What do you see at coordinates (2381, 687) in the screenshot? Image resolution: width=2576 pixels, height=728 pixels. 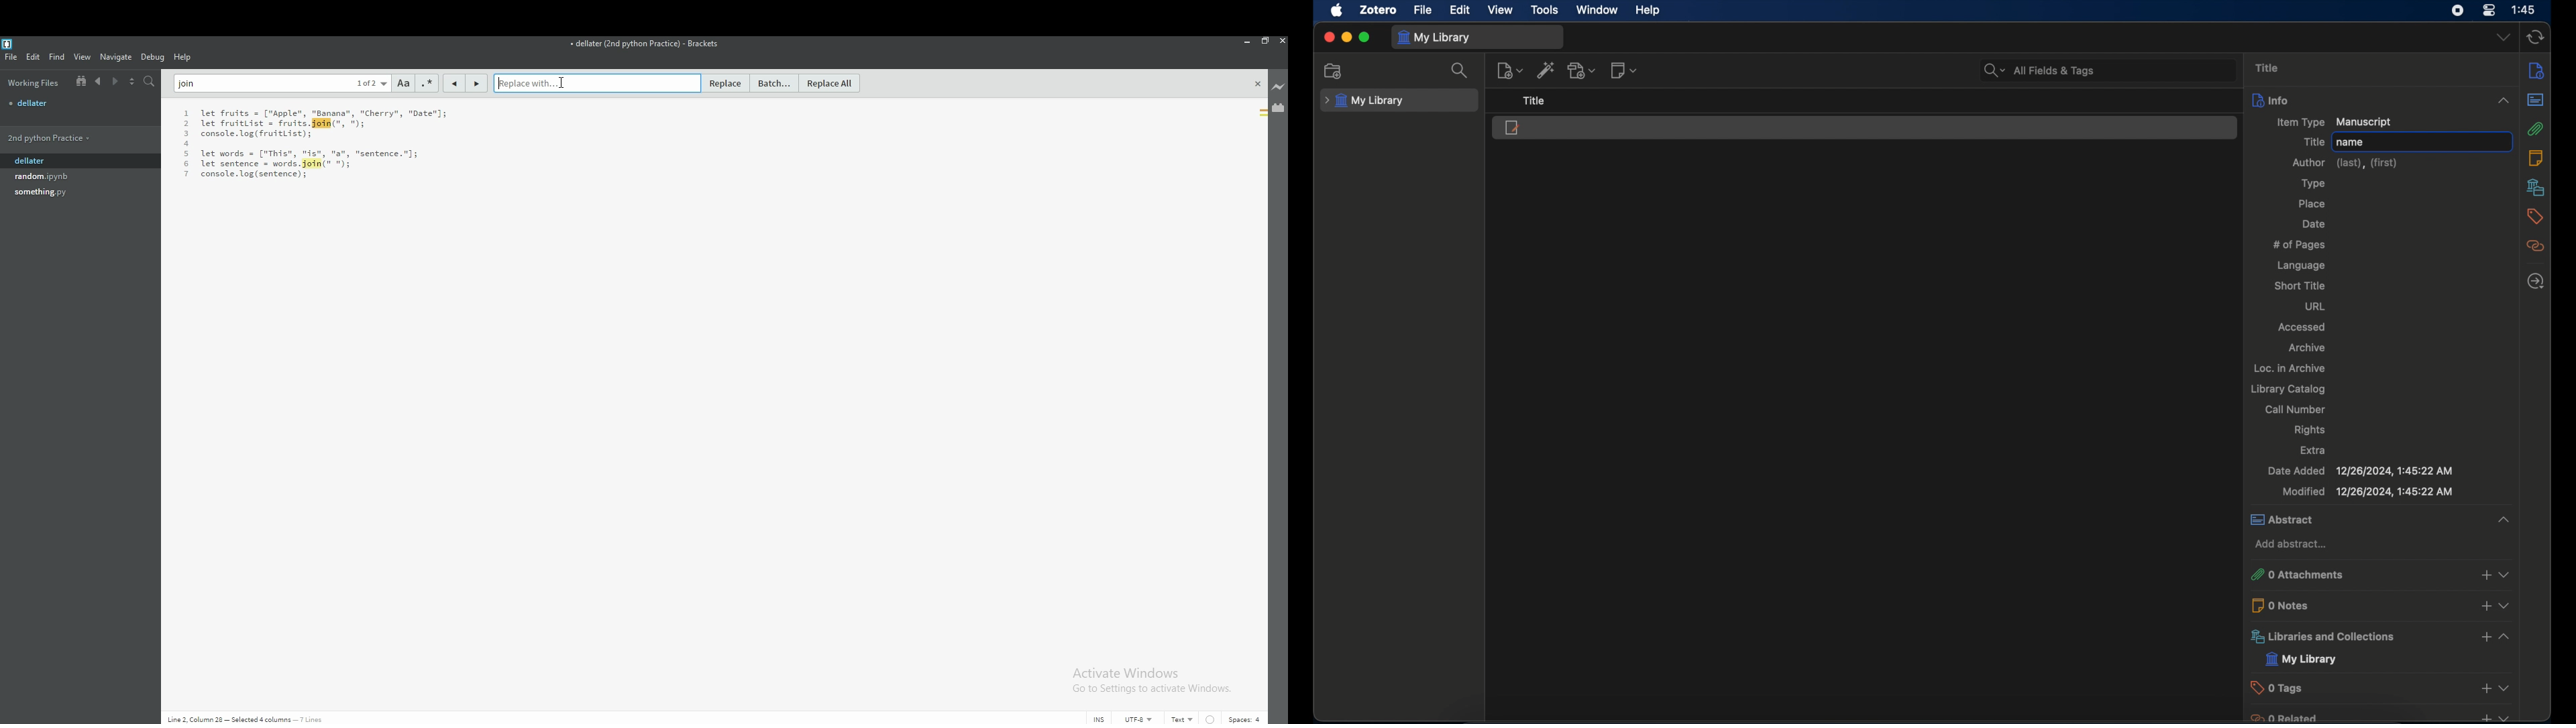 I see `0 tags` at bounding box center [2381, 687].